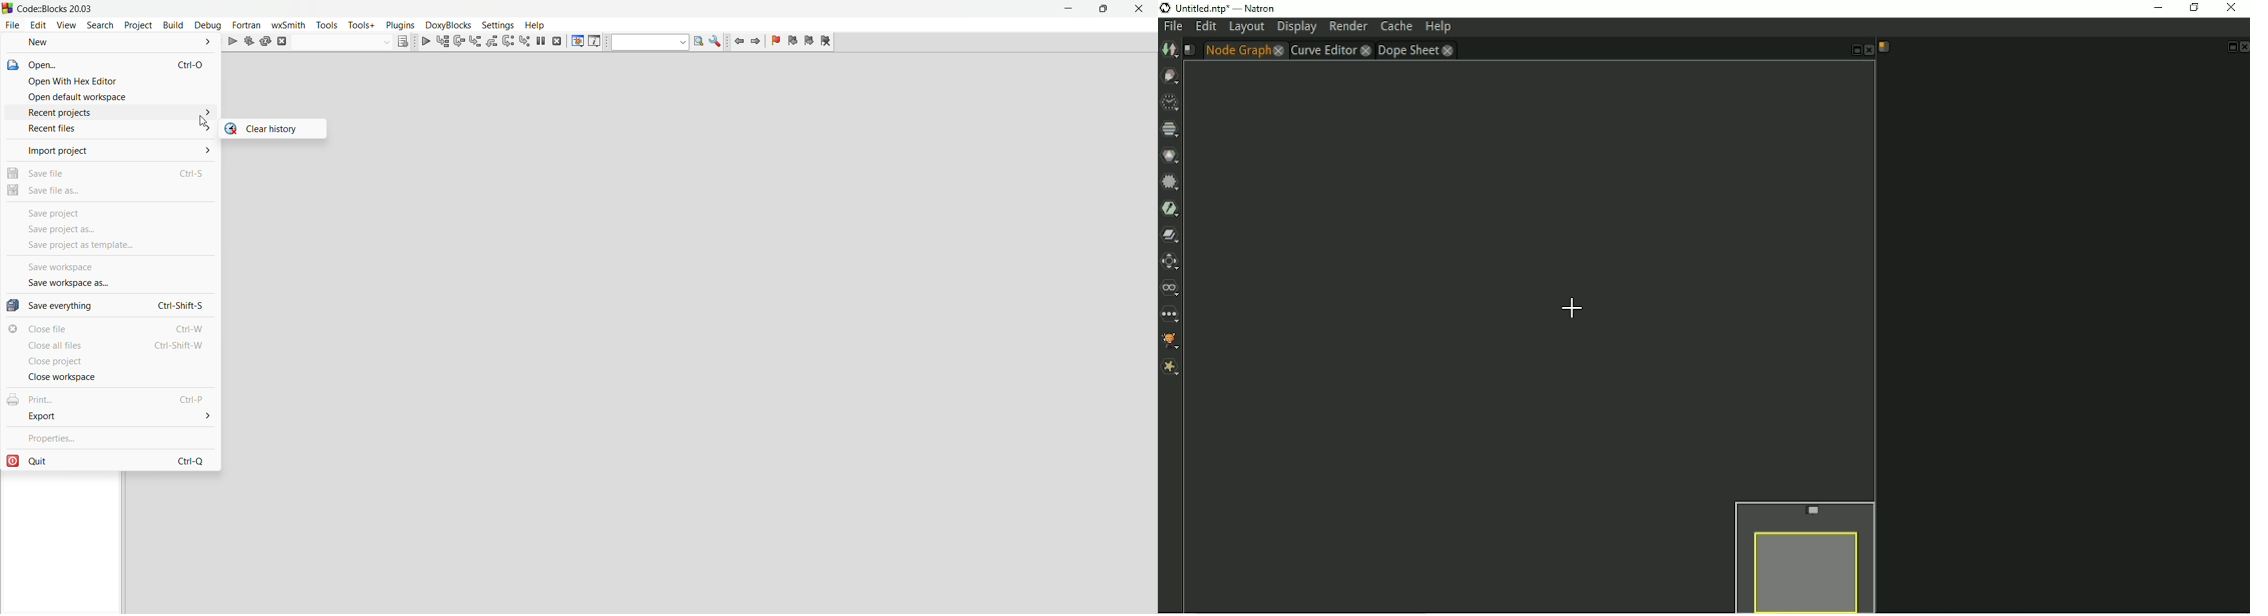  What do you see at coordinates (111, 44) in the screenshot?
I see `new` at bounding box center [111, 44].